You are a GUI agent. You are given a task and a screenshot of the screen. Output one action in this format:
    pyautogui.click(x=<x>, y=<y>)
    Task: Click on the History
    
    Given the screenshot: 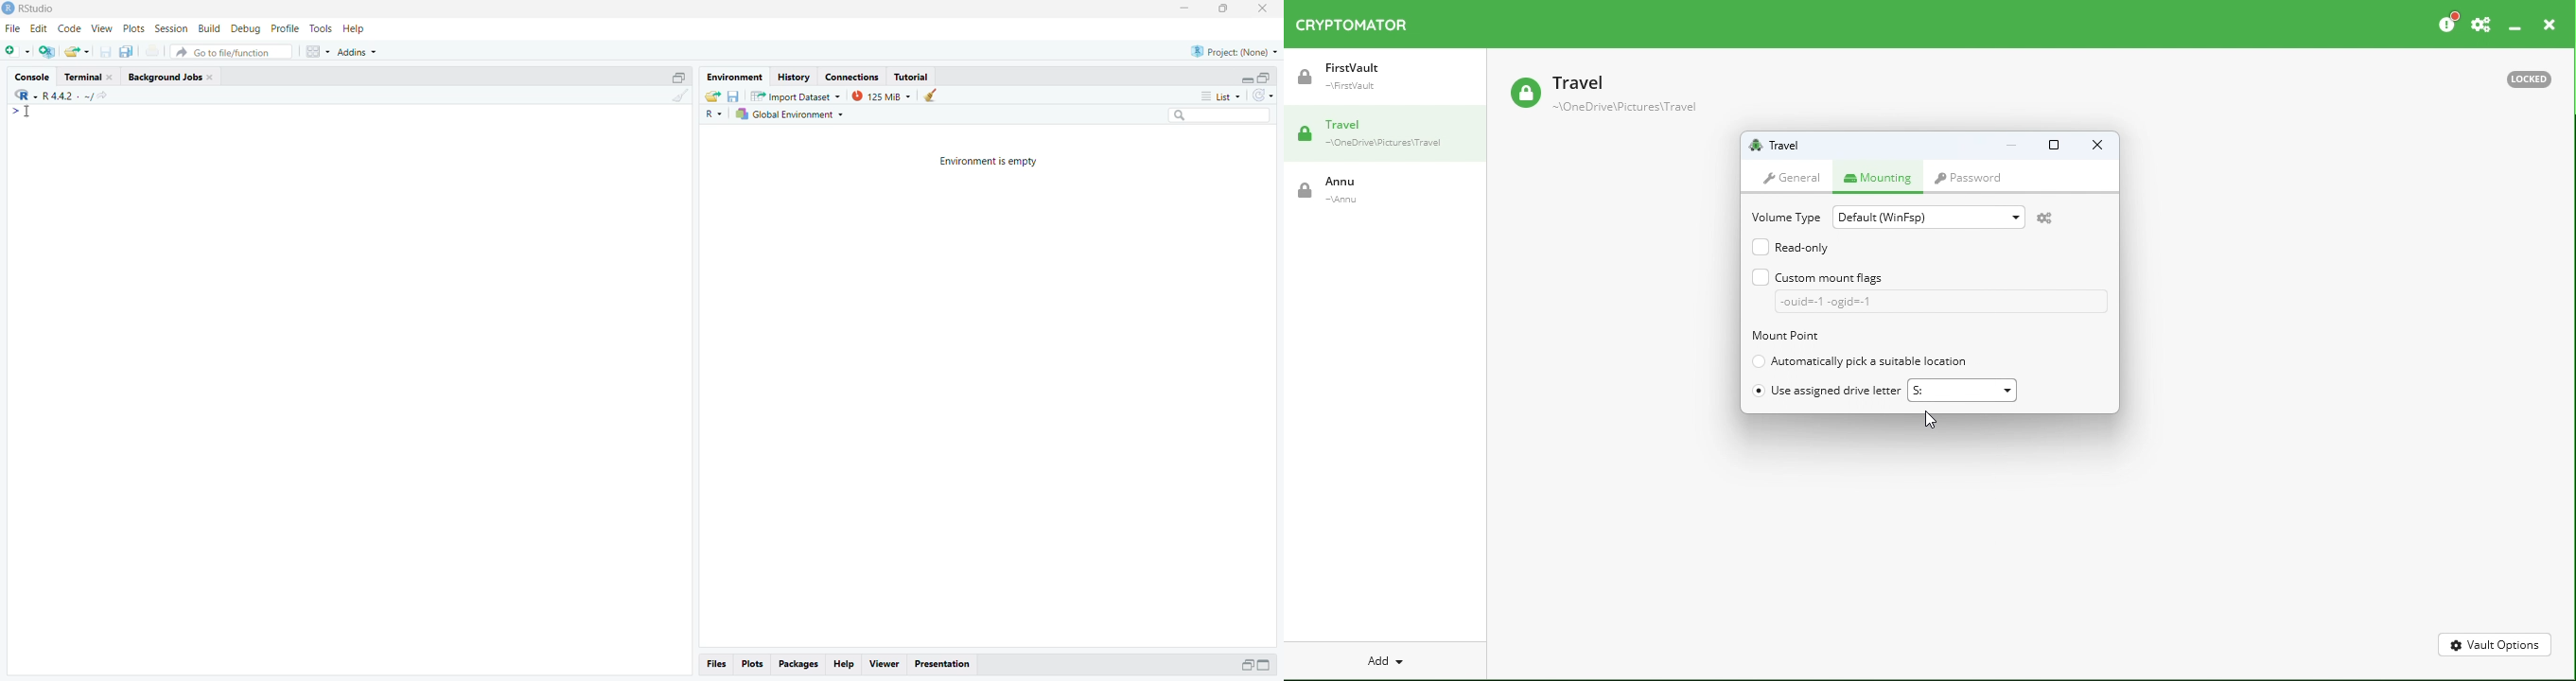 What is the action you would take?
    pyautogui.click(x=794, y=76)
    